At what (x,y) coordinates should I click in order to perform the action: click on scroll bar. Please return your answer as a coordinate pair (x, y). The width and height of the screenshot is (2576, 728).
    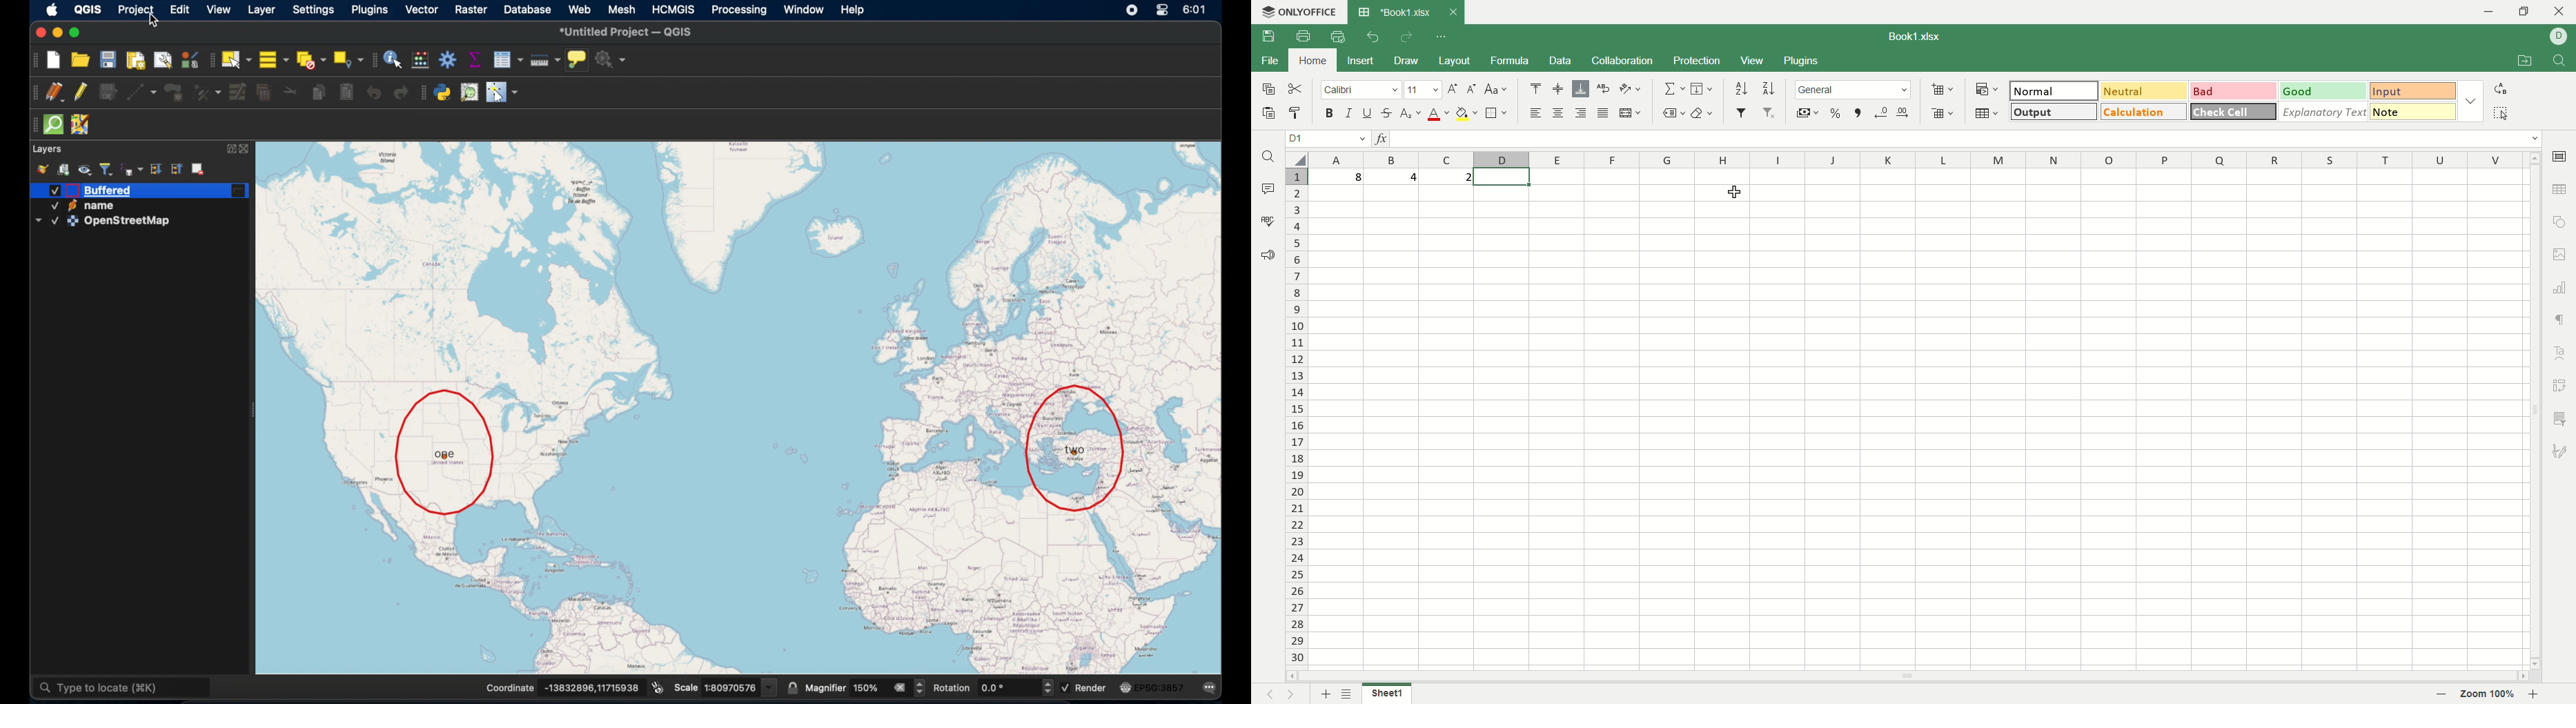
    Looking at the image, I should click on (2533, 409).